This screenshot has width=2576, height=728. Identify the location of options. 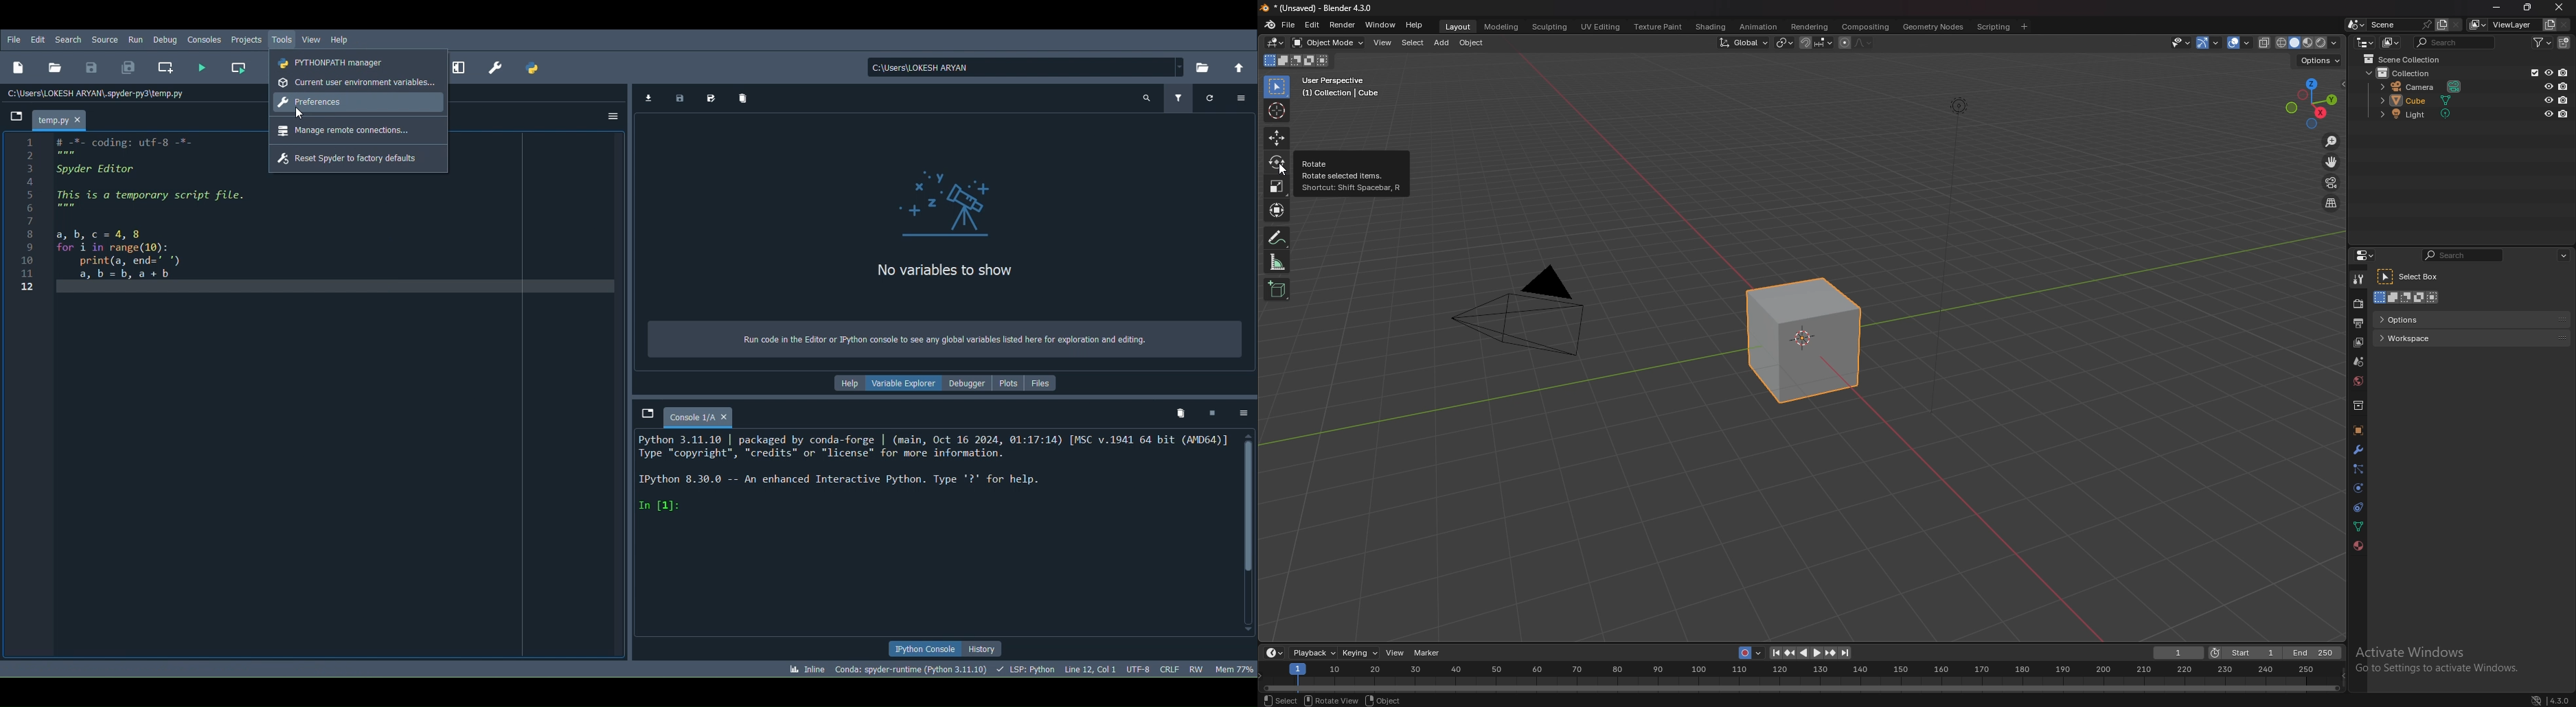
(2565, 255).